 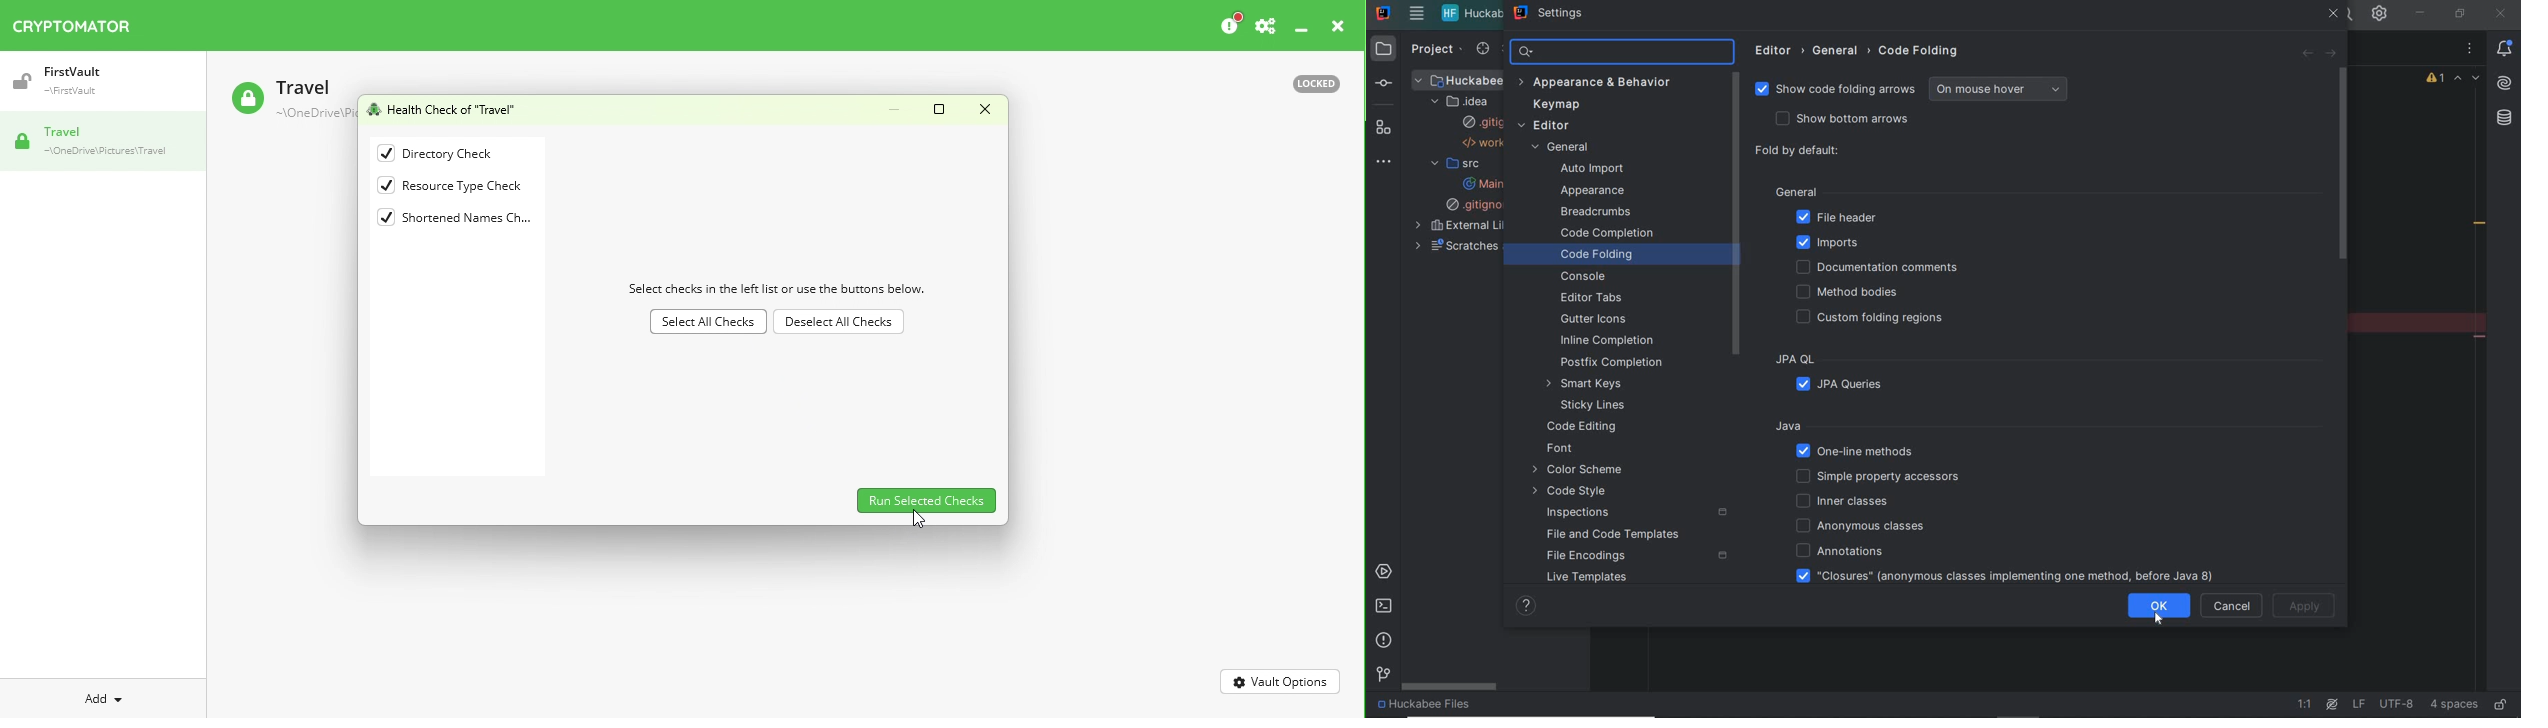 What do you see at coordinates (1226, 25) in the screenshot?
I see `Please consider donating` at bounding box center [1226, 25].